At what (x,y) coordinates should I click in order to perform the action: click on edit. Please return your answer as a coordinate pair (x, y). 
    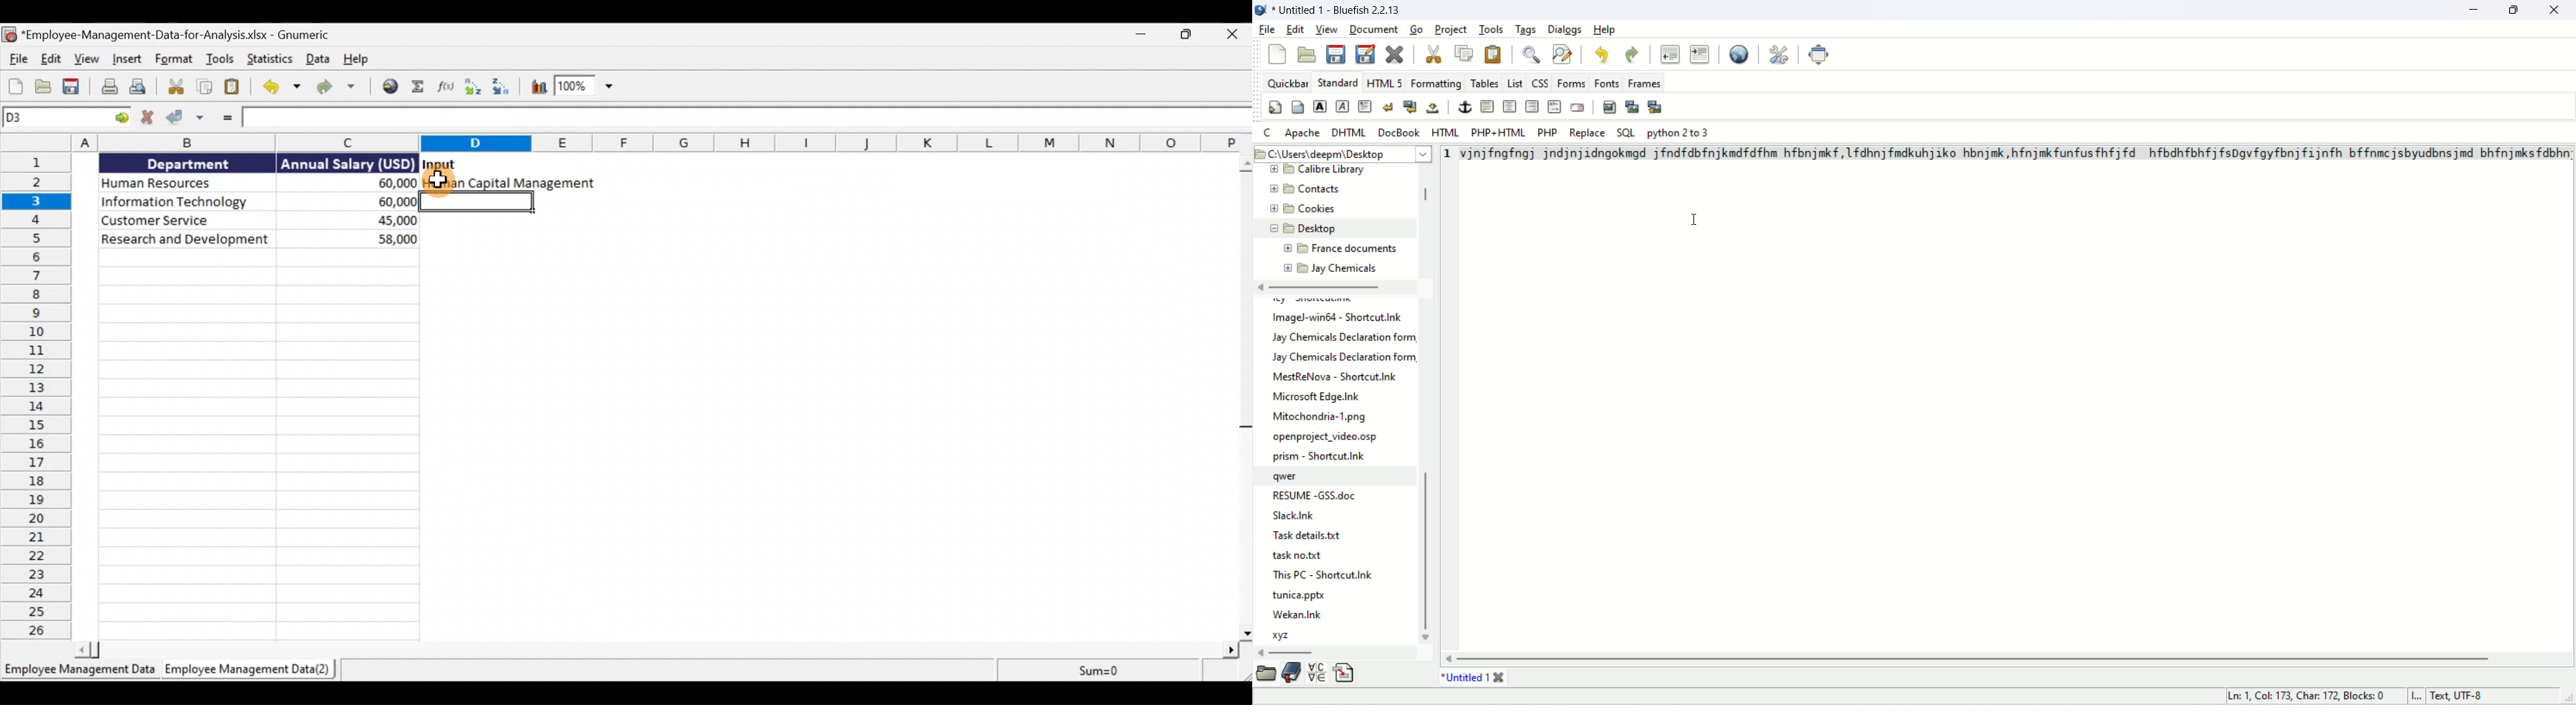
    Looking at the image, I should click on (1296, 28).